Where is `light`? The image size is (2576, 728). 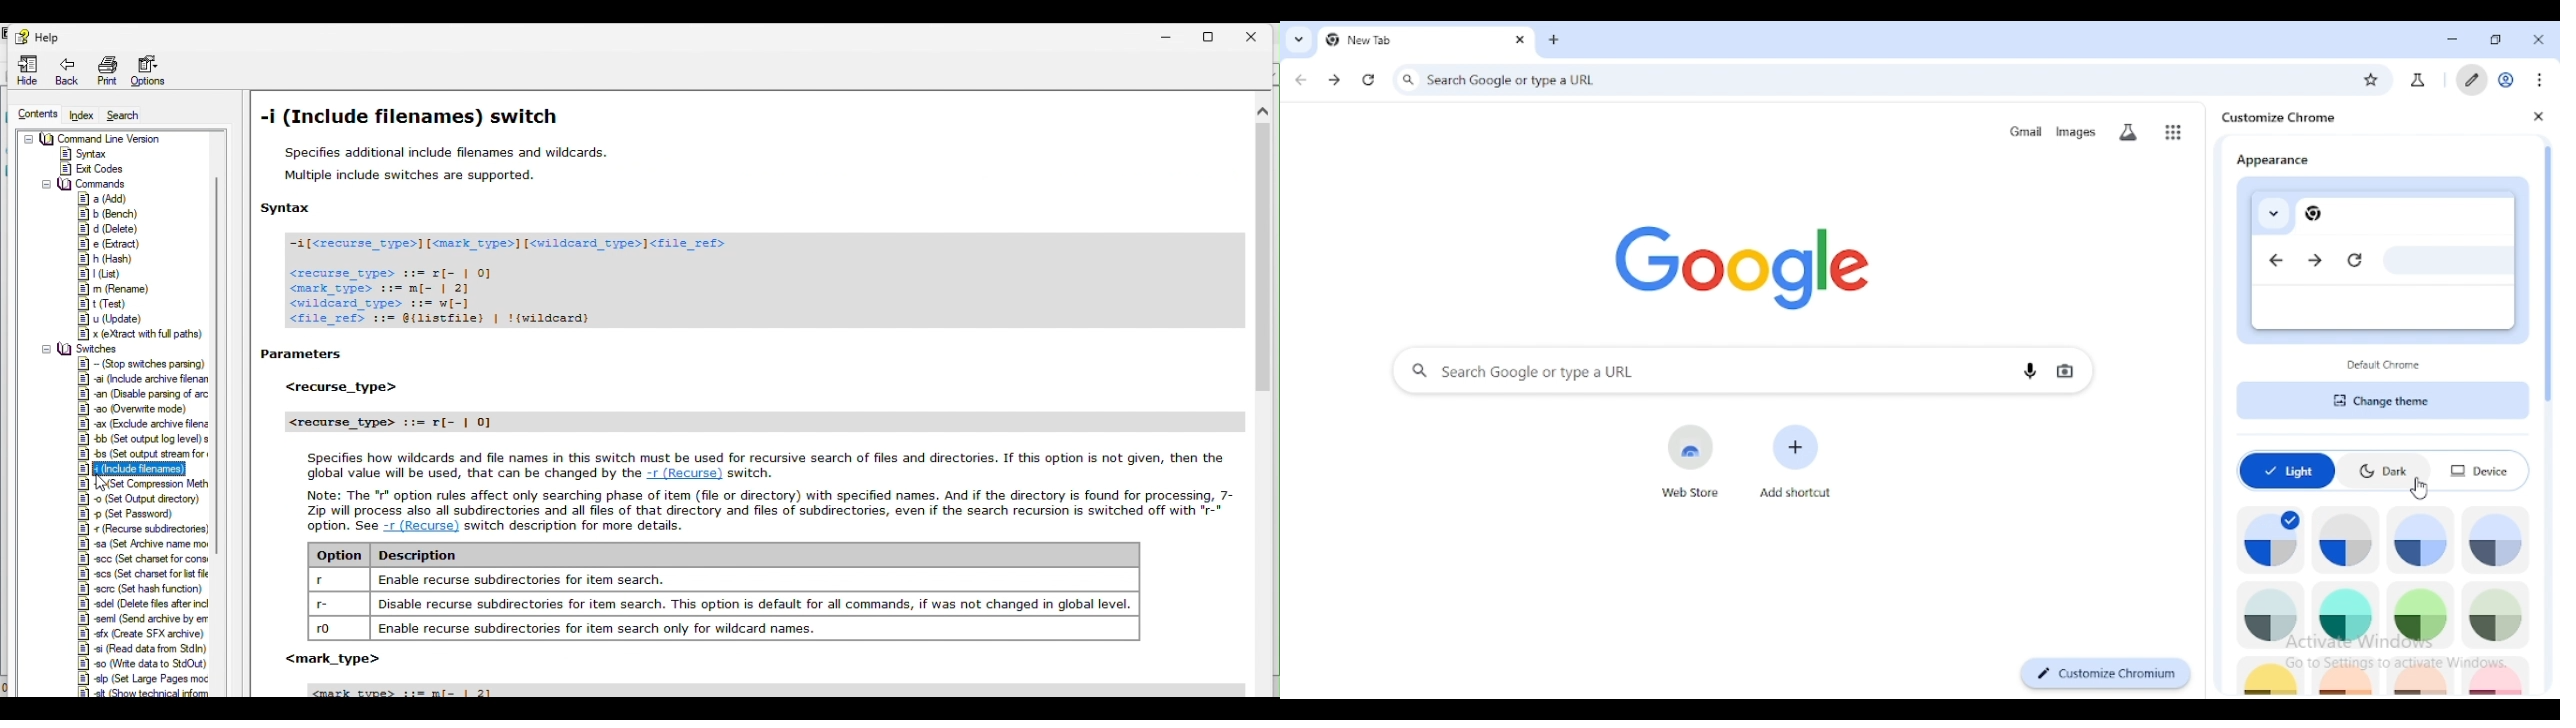
light is located at coordinates (2286, 471).